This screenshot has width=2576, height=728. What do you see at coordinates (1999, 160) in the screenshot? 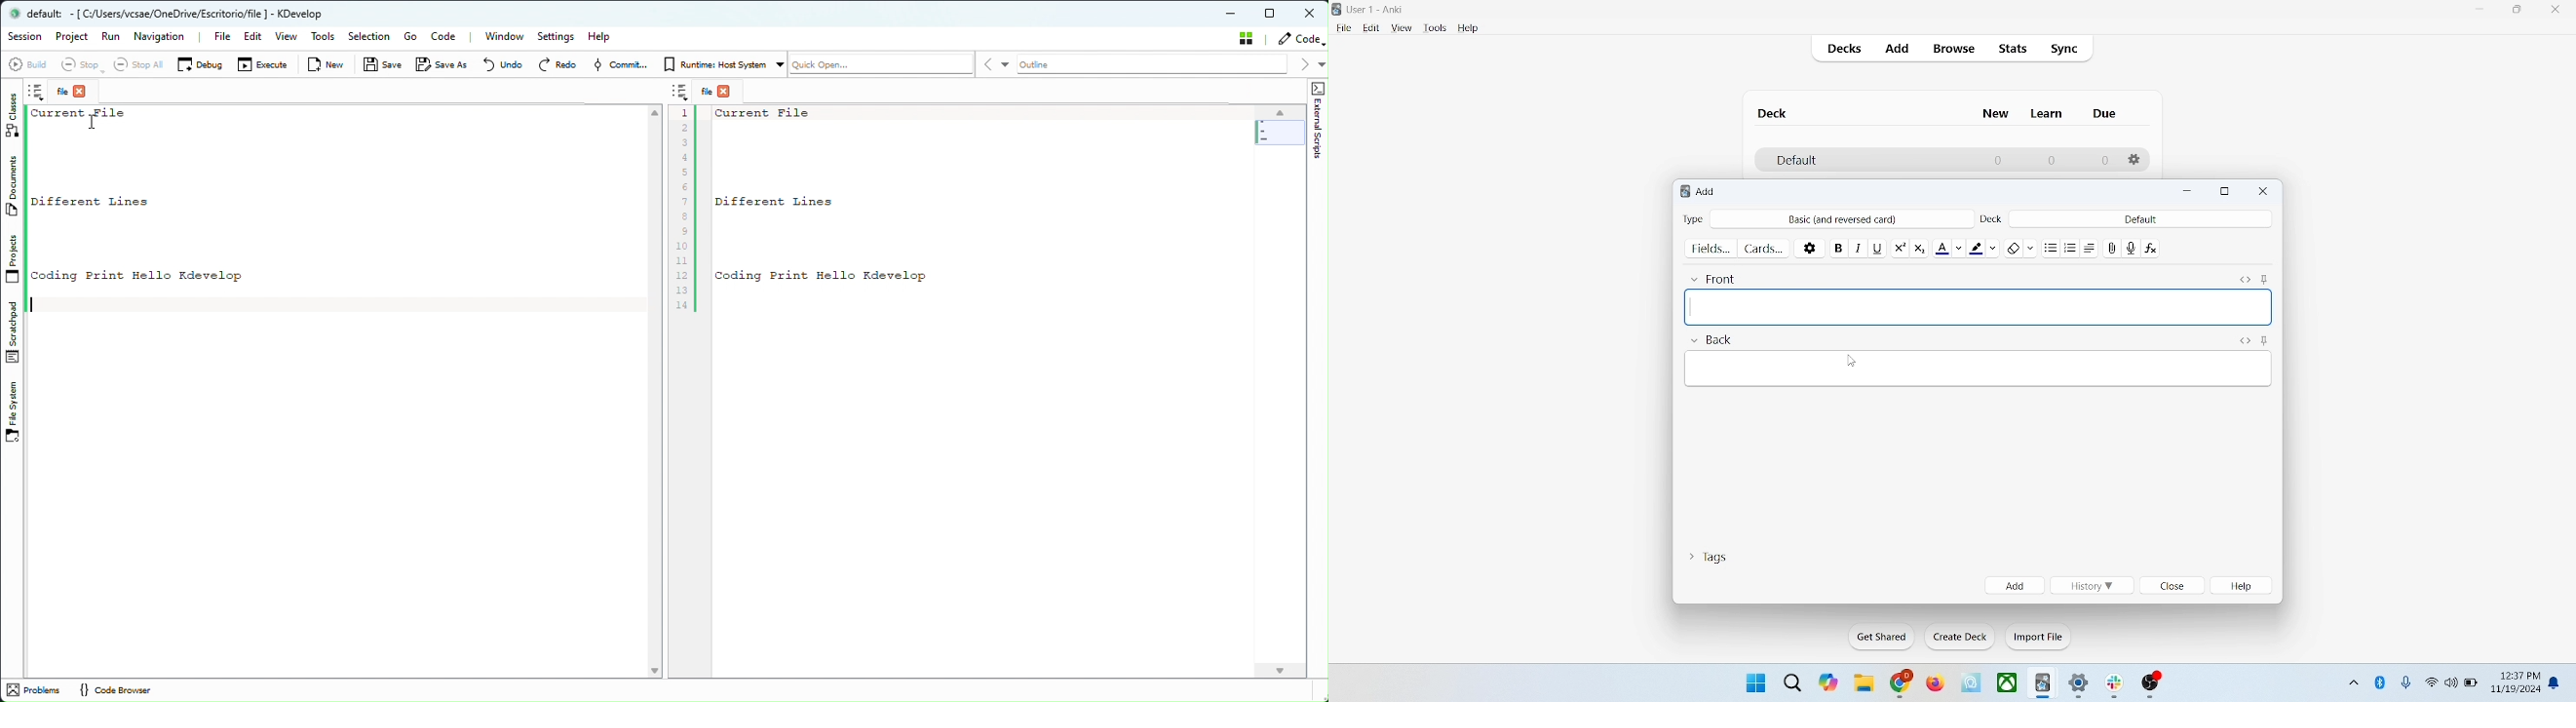
I see `0` at bounding box center [1999, 160].